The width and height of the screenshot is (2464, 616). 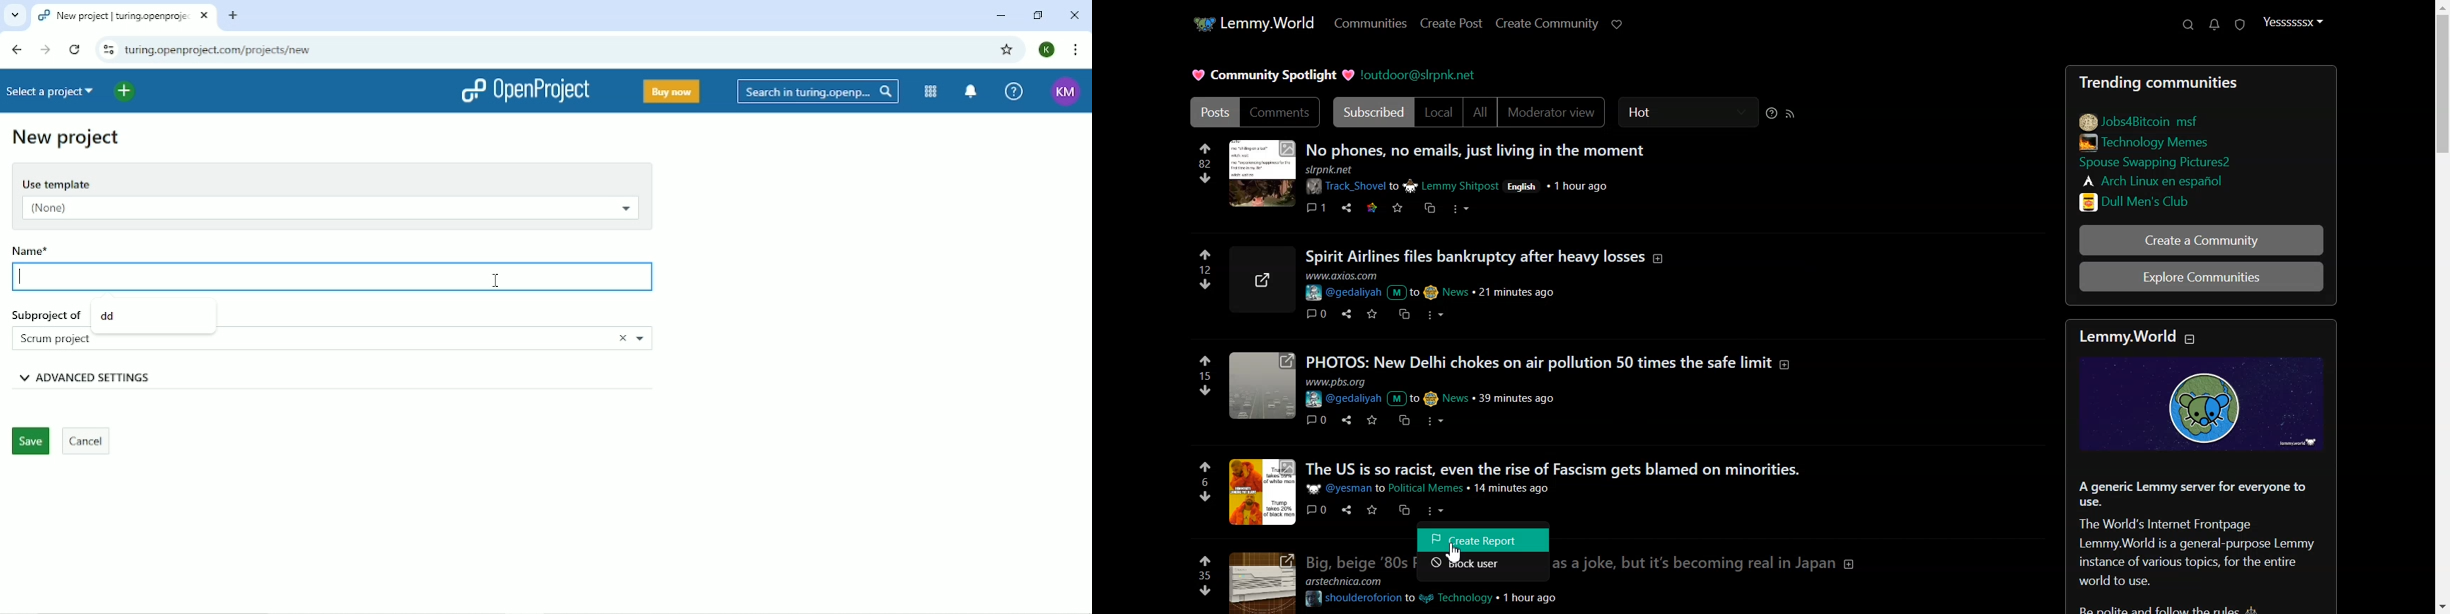 What do you see at coordinates (1461, 556) in the screenshot?
I see `Cursor` at bounding box center [1461, 556].